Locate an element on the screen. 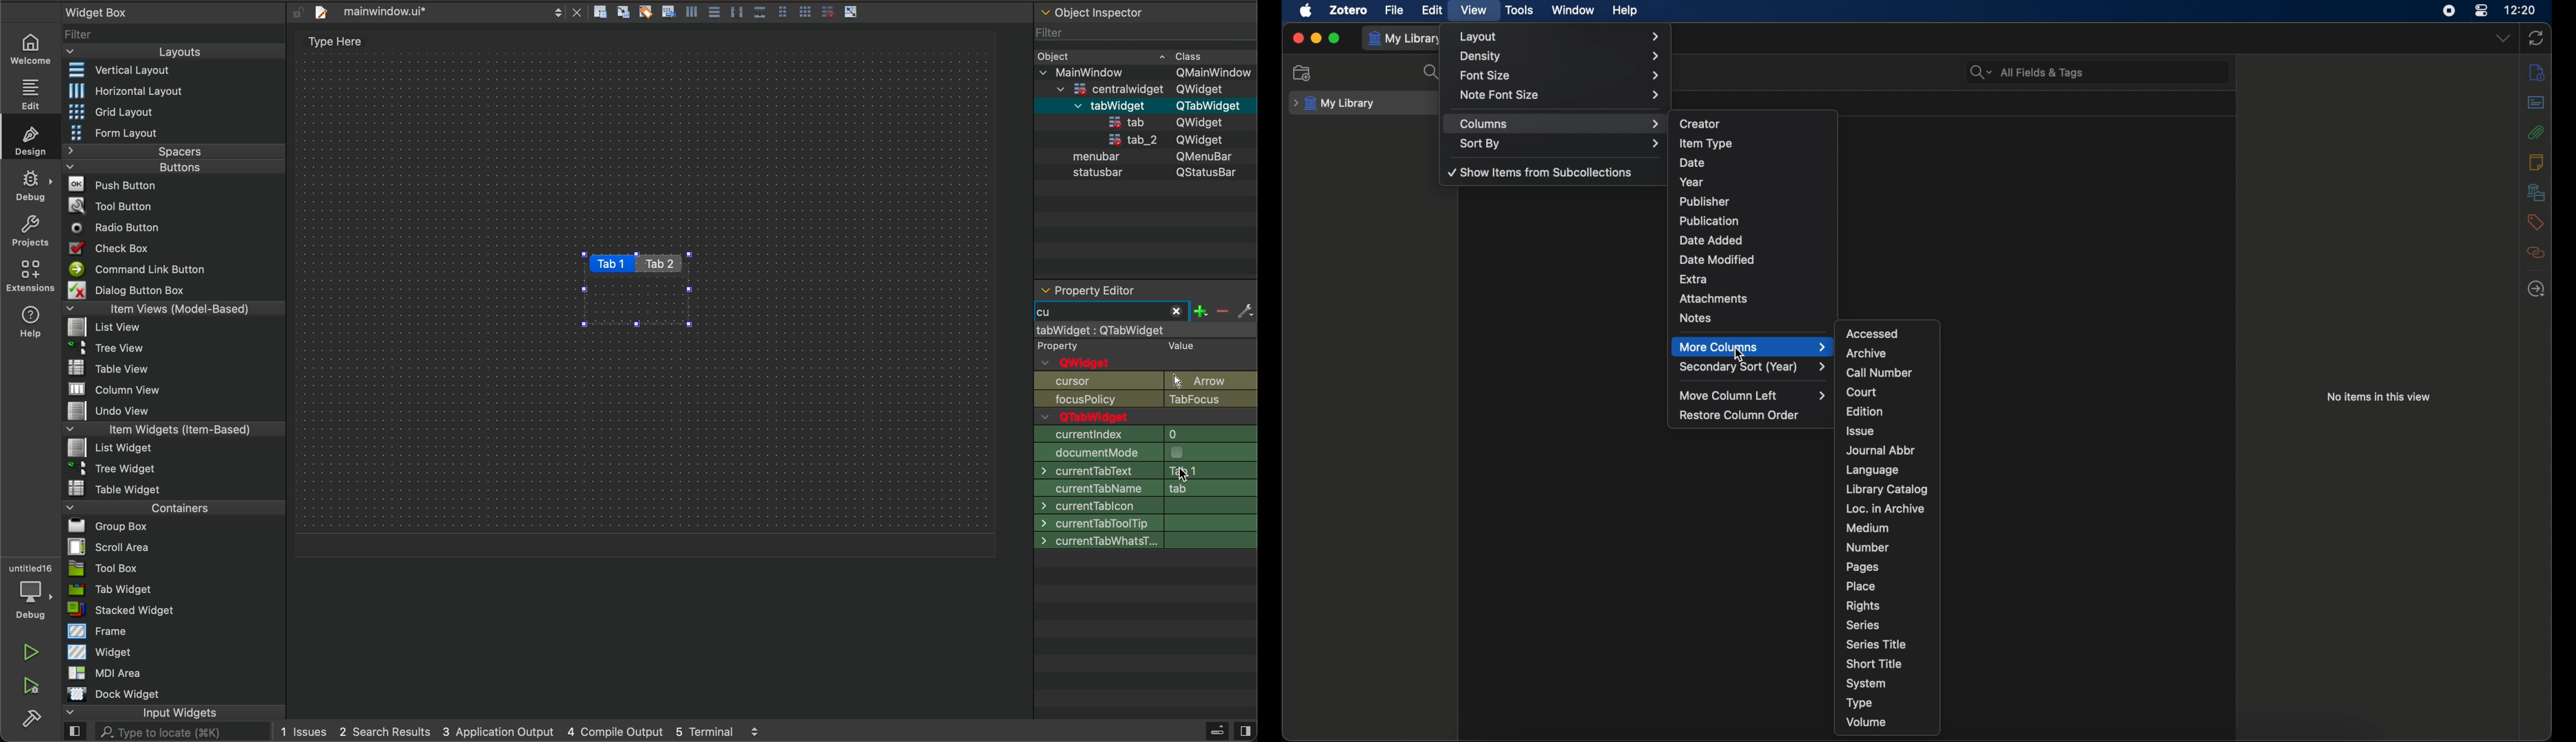  tabs is located at coordinates (639, 288).